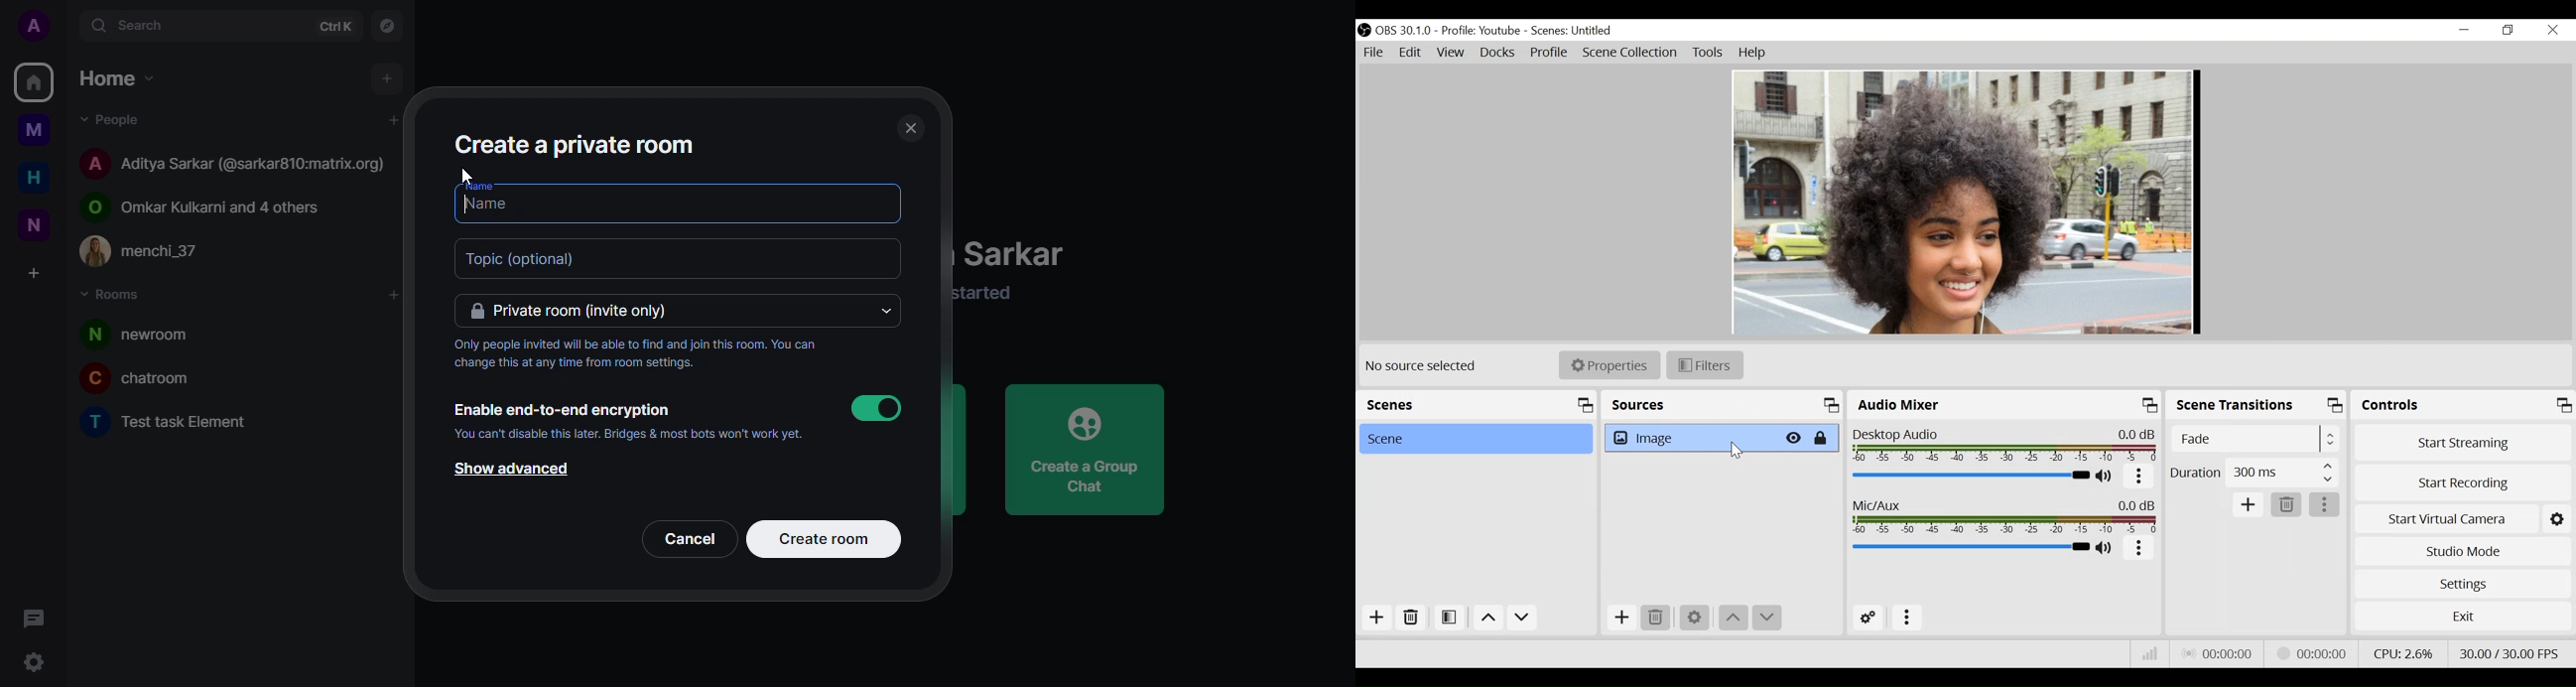  I want to click on cursor, so click(461, 179).